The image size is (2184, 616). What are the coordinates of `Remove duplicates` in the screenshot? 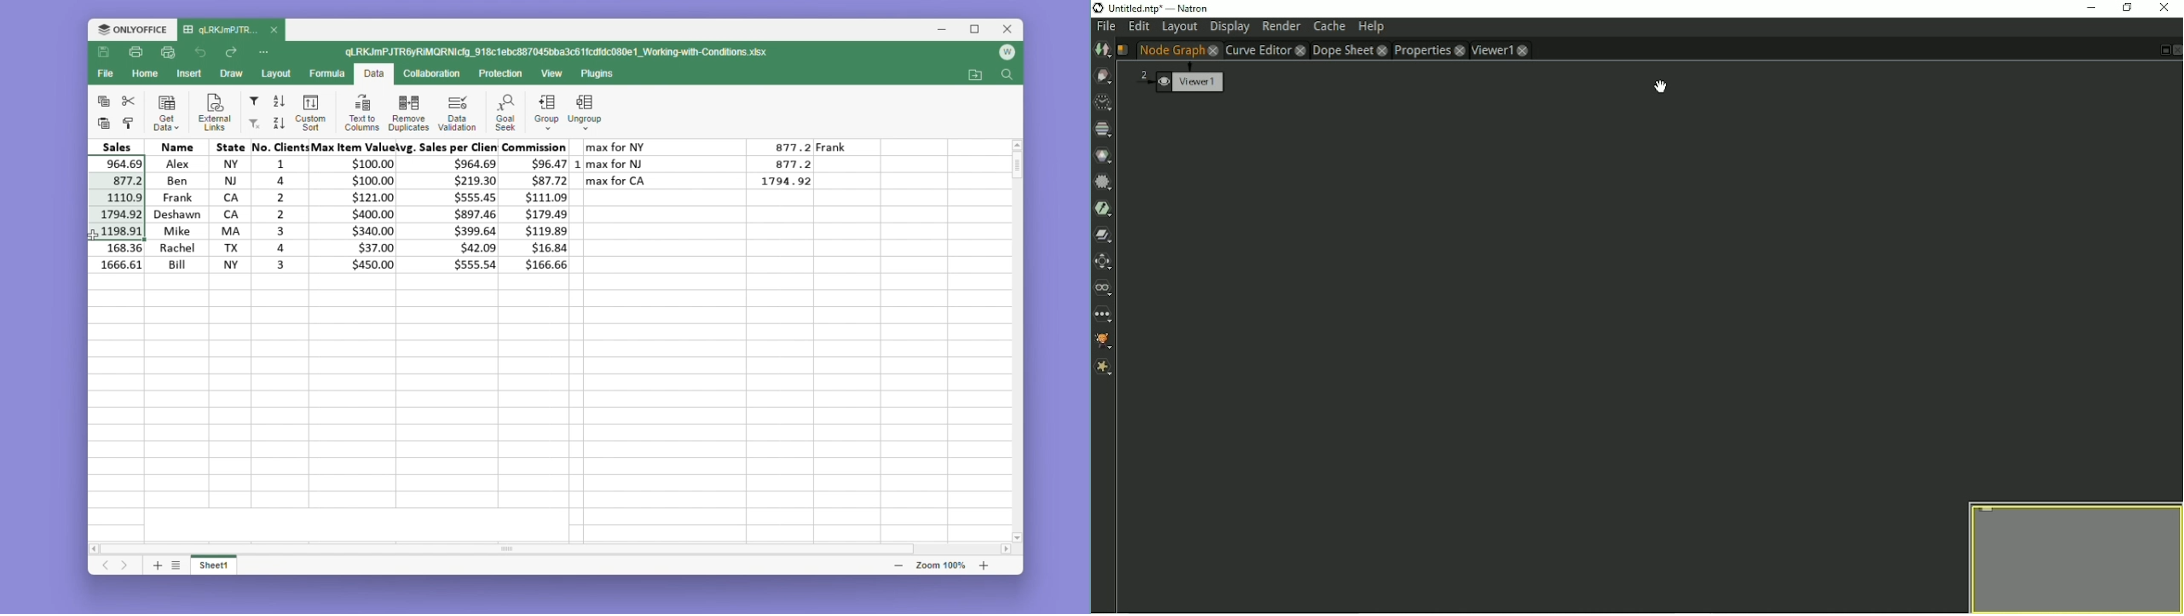 It's located at (408, 112).